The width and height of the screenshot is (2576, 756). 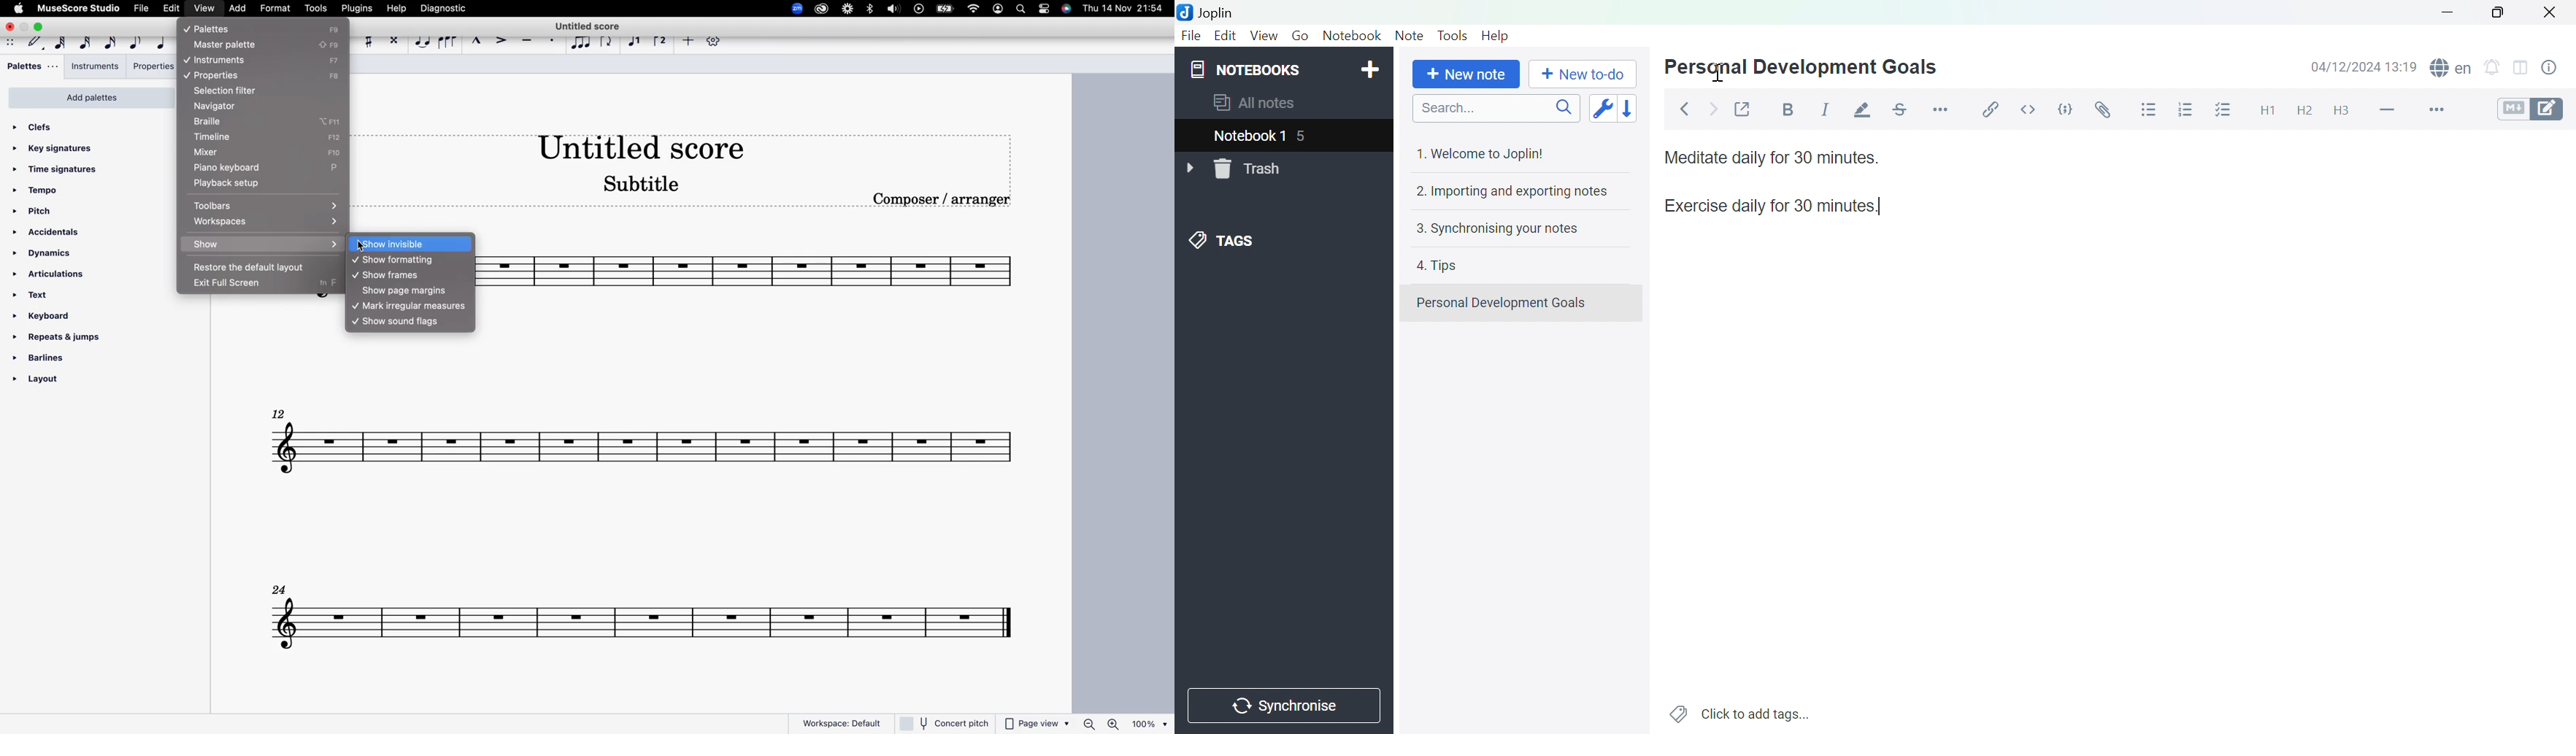 I want to click on search, so click(x=1022, y=8).